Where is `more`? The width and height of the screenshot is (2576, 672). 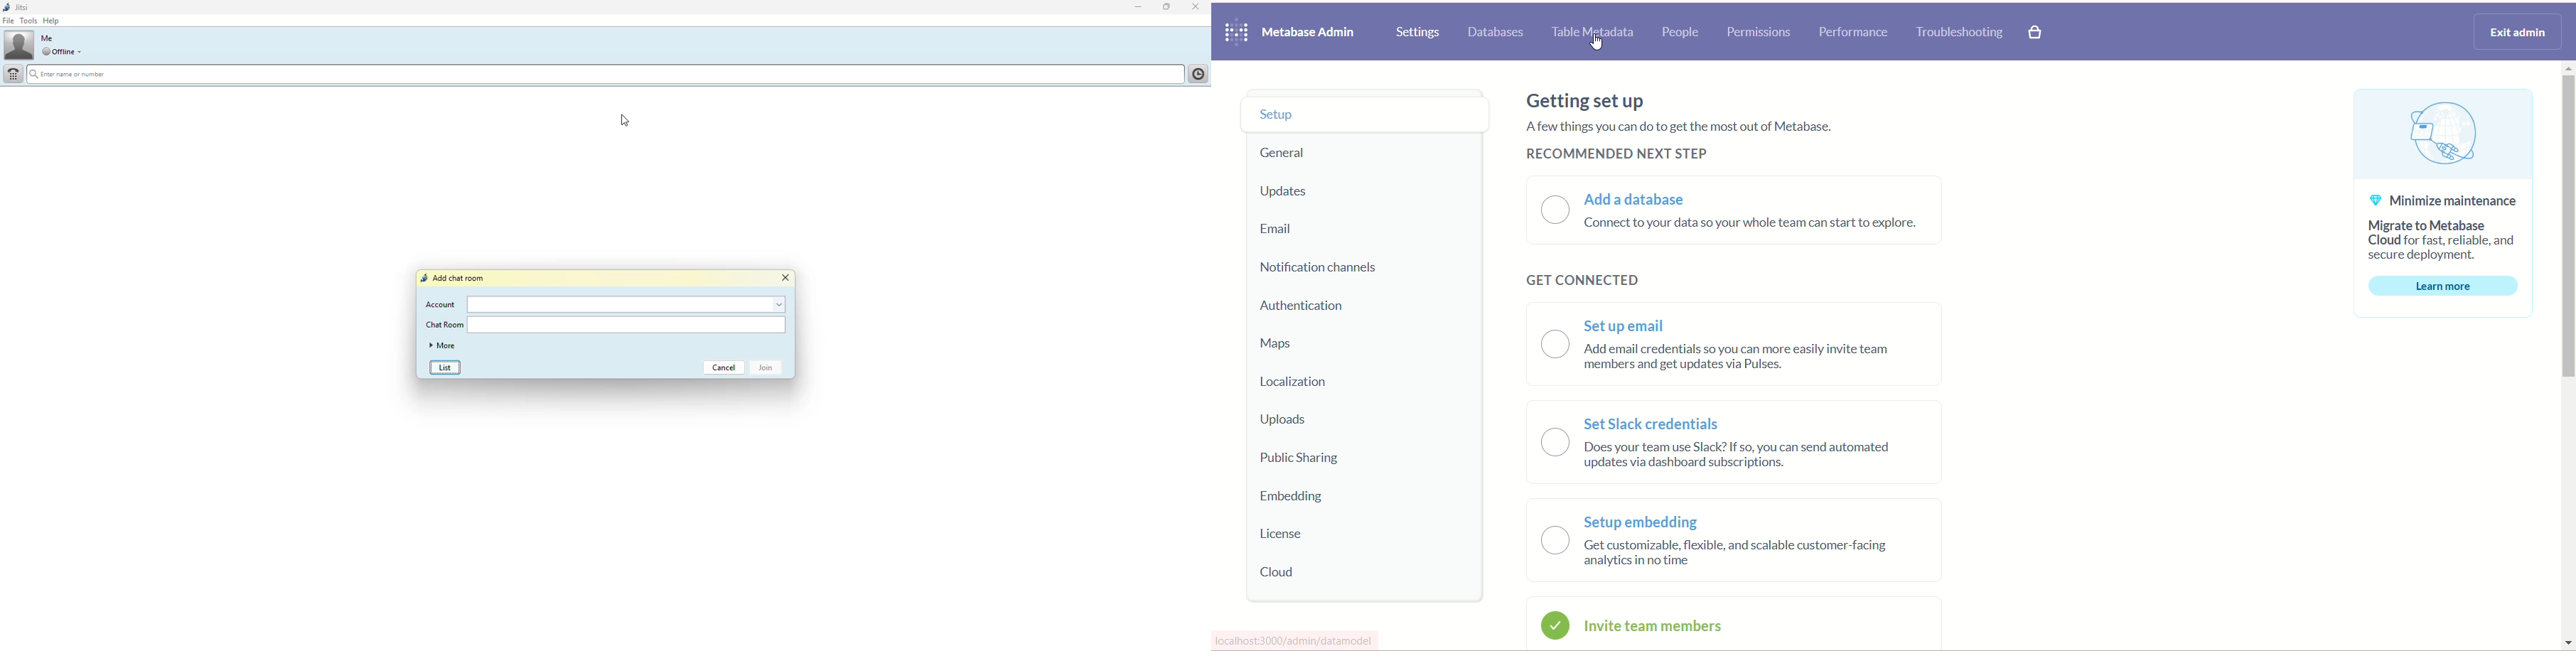 more is located at coordinates (442, 346).